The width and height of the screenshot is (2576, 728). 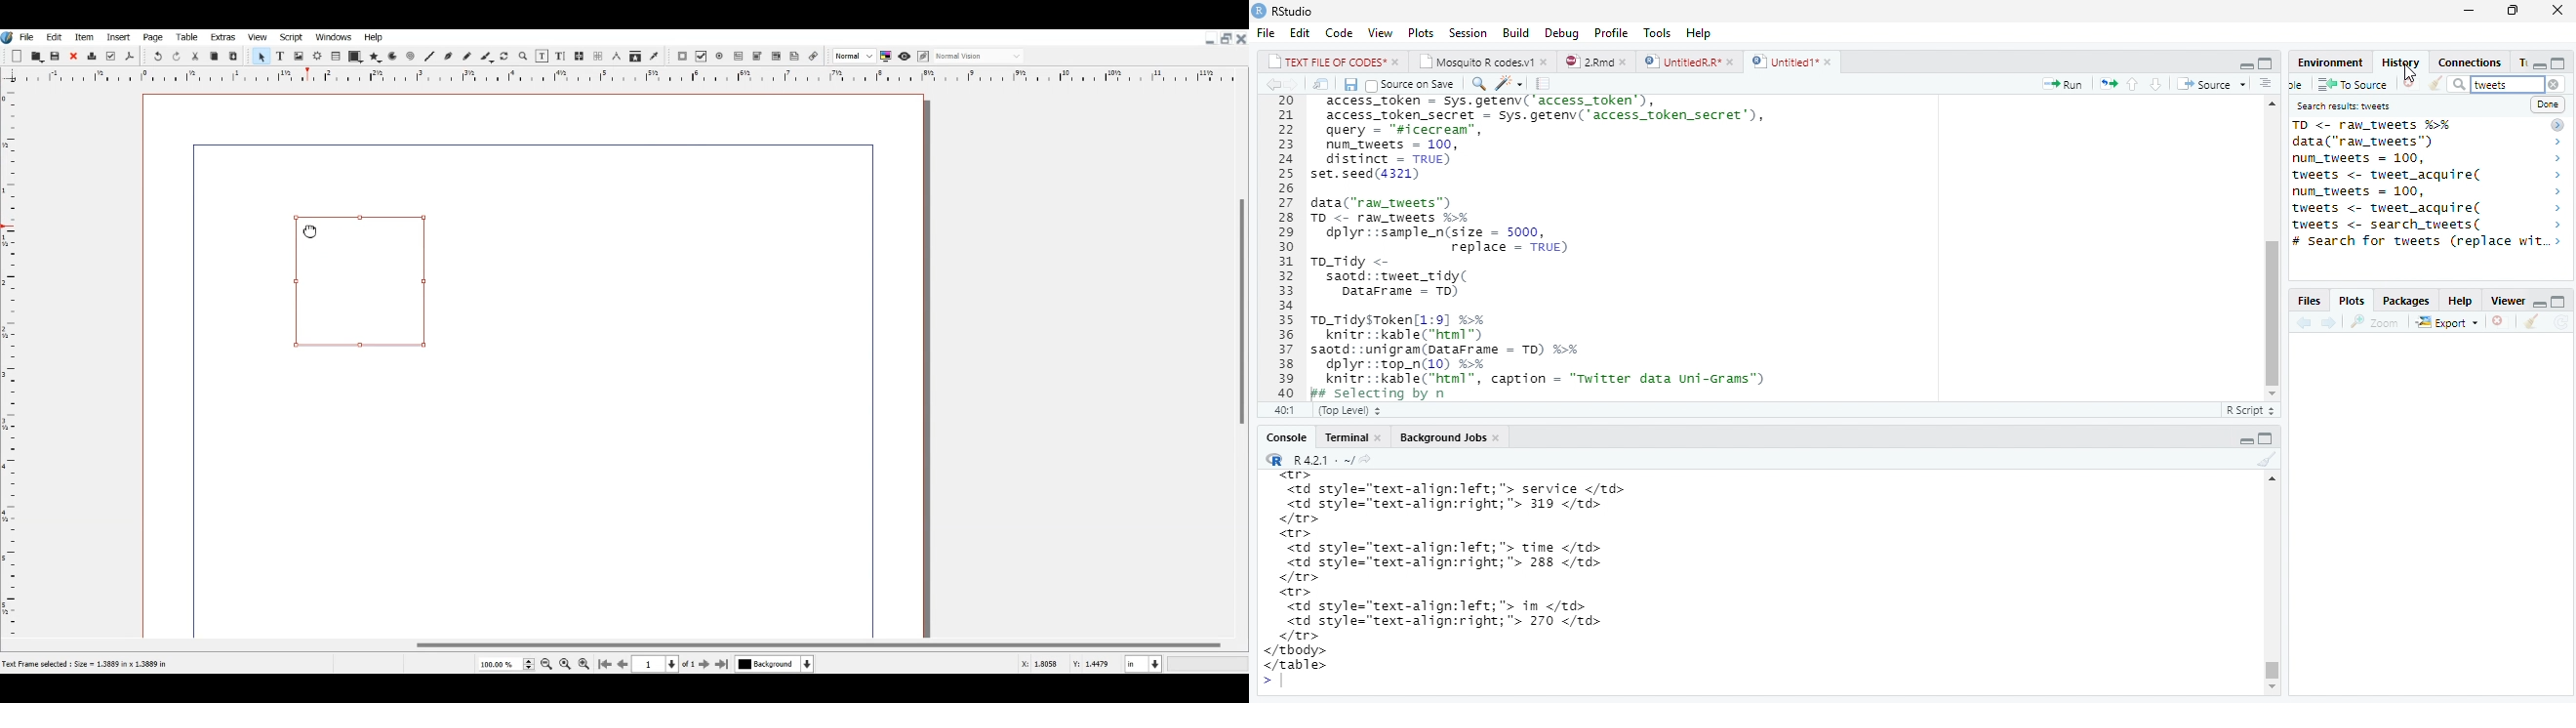 I want to click on , Plots, so click(x=2352, y=301).